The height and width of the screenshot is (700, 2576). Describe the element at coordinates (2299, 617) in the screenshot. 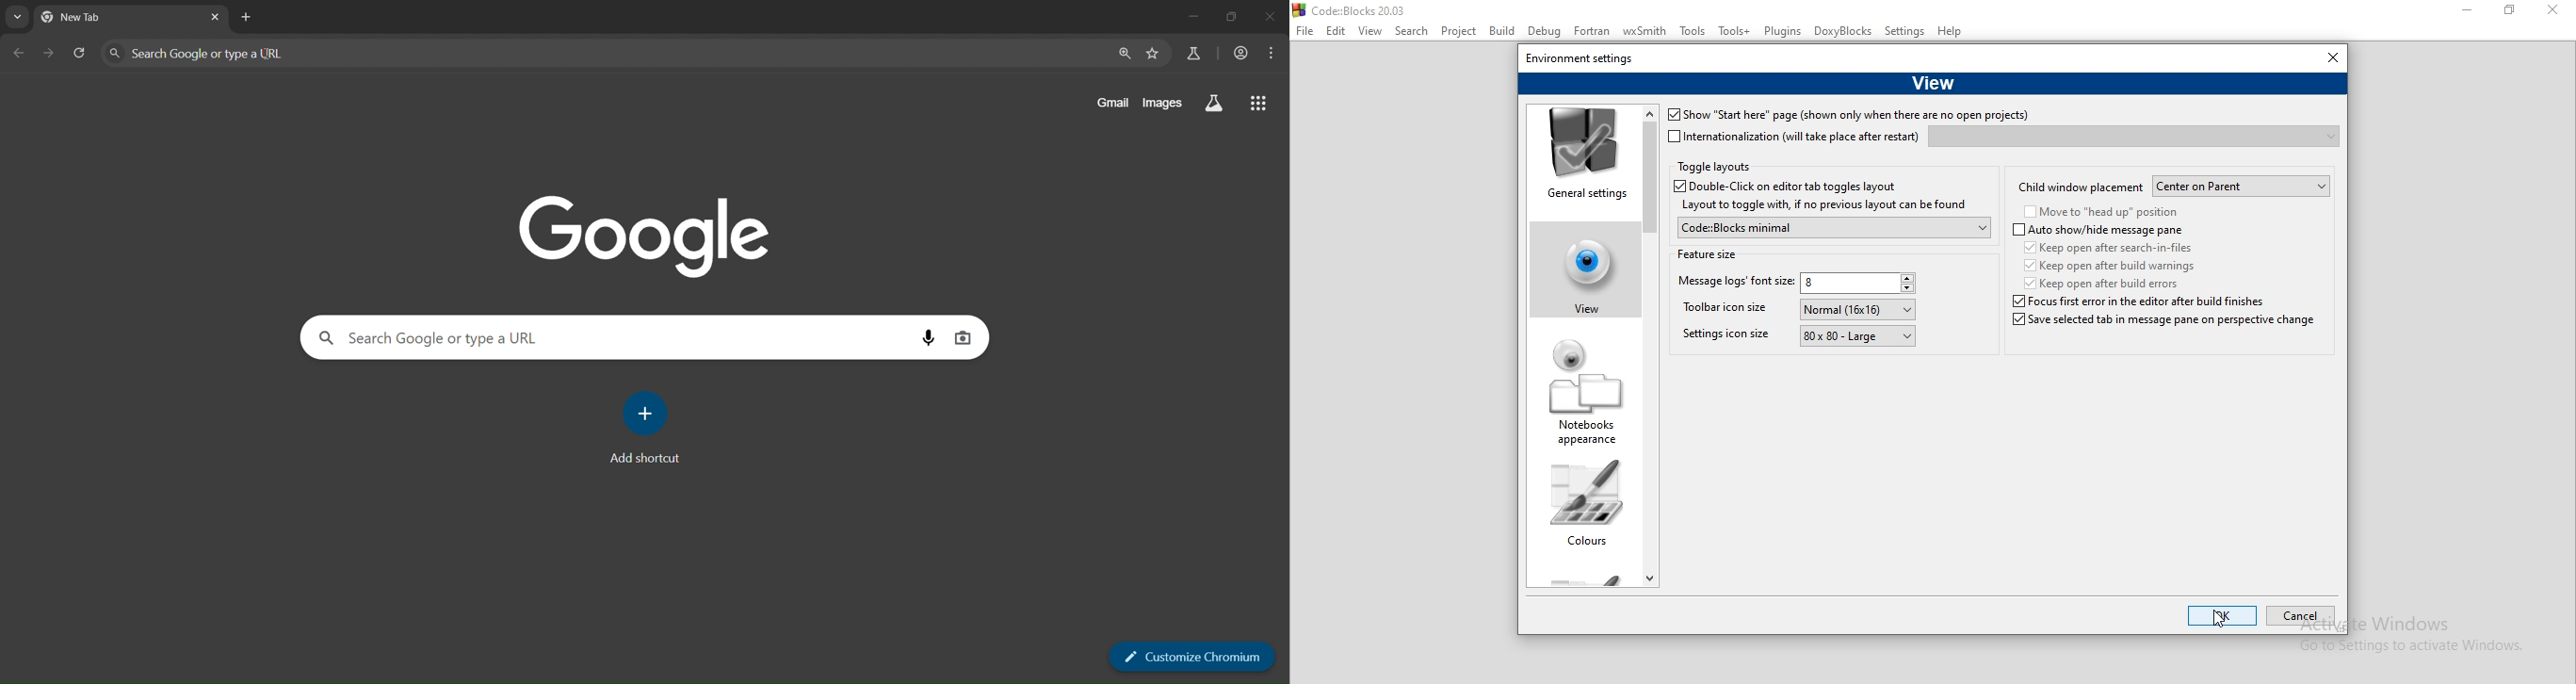

I see `cancel` at that location.